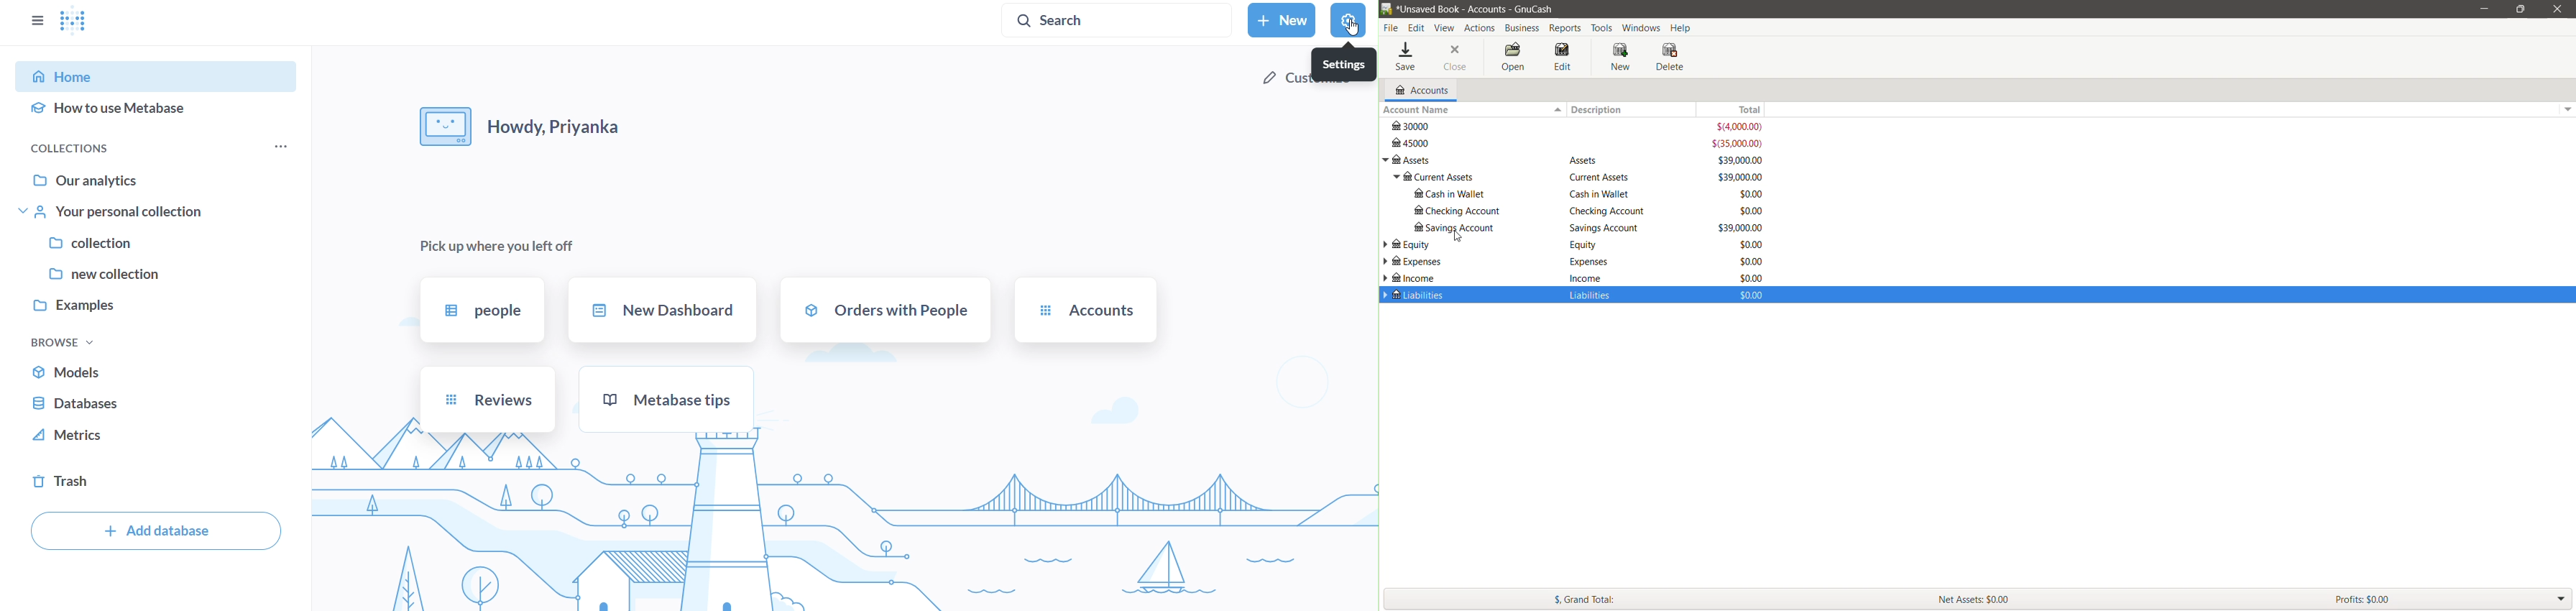  Describe the element at coordinates (1479, 9) in the screenshot. I see `Current Book name - Accounts - Application Name` at that location.